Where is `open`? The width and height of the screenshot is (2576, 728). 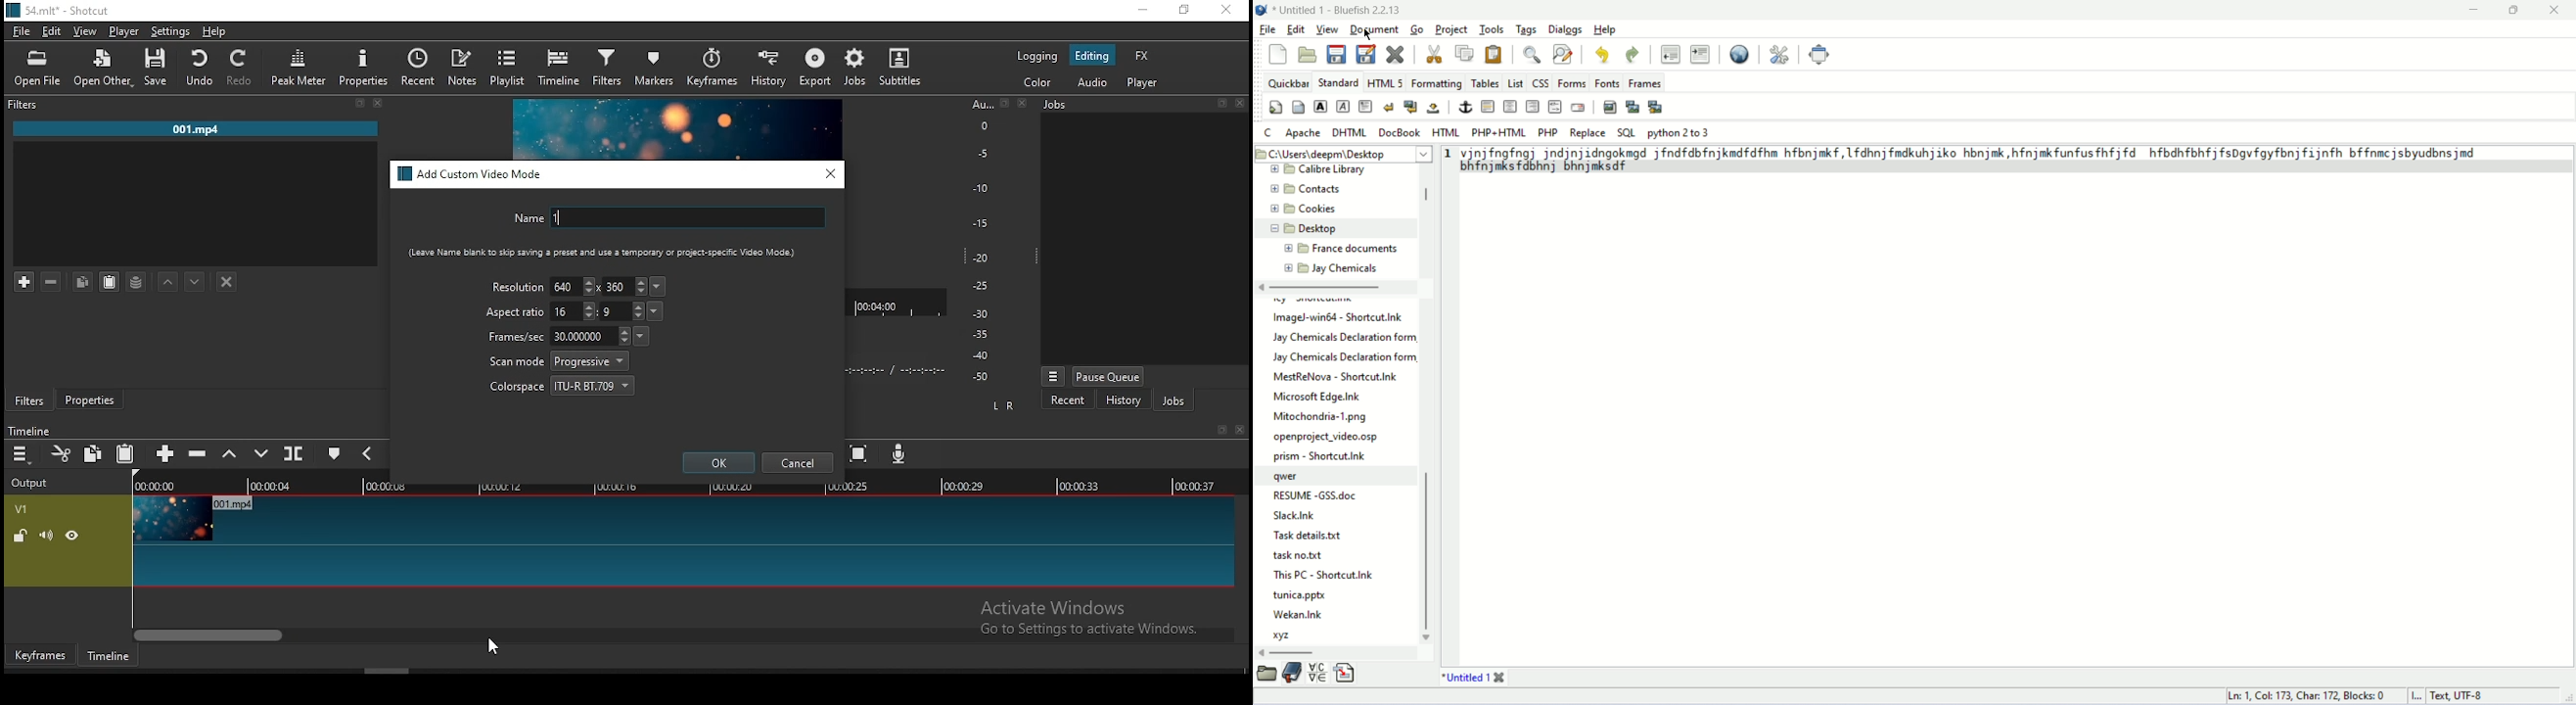 open is located at coordinates (1309, 55).